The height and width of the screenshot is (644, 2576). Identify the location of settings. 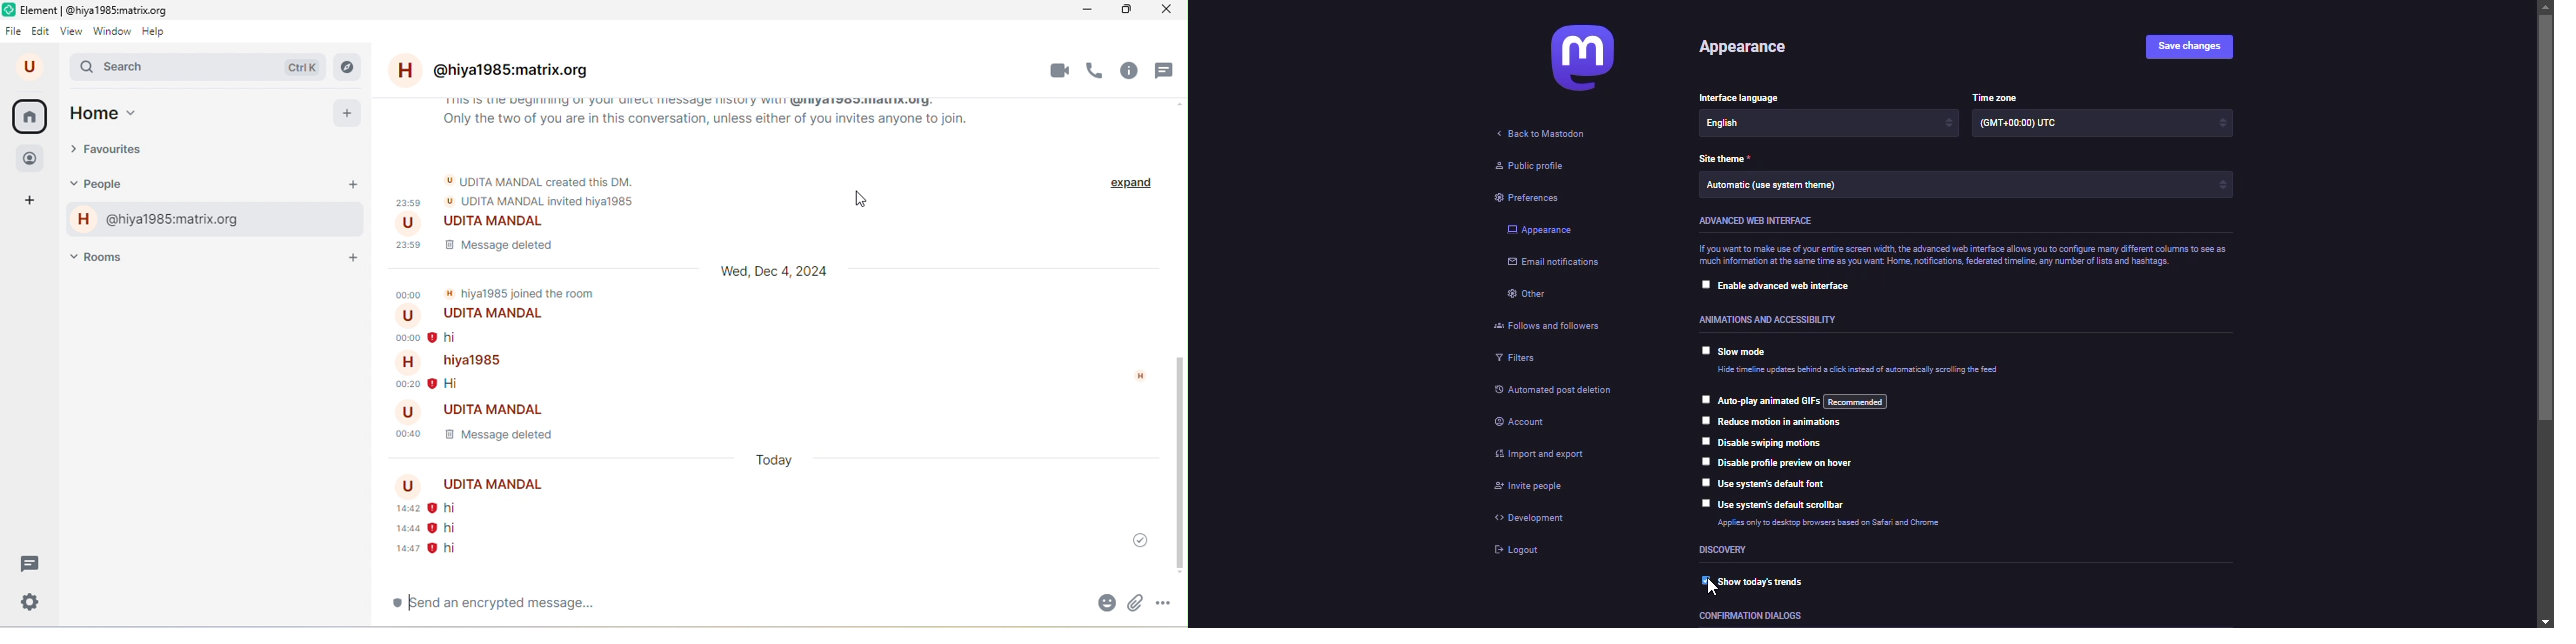
(31, 601).